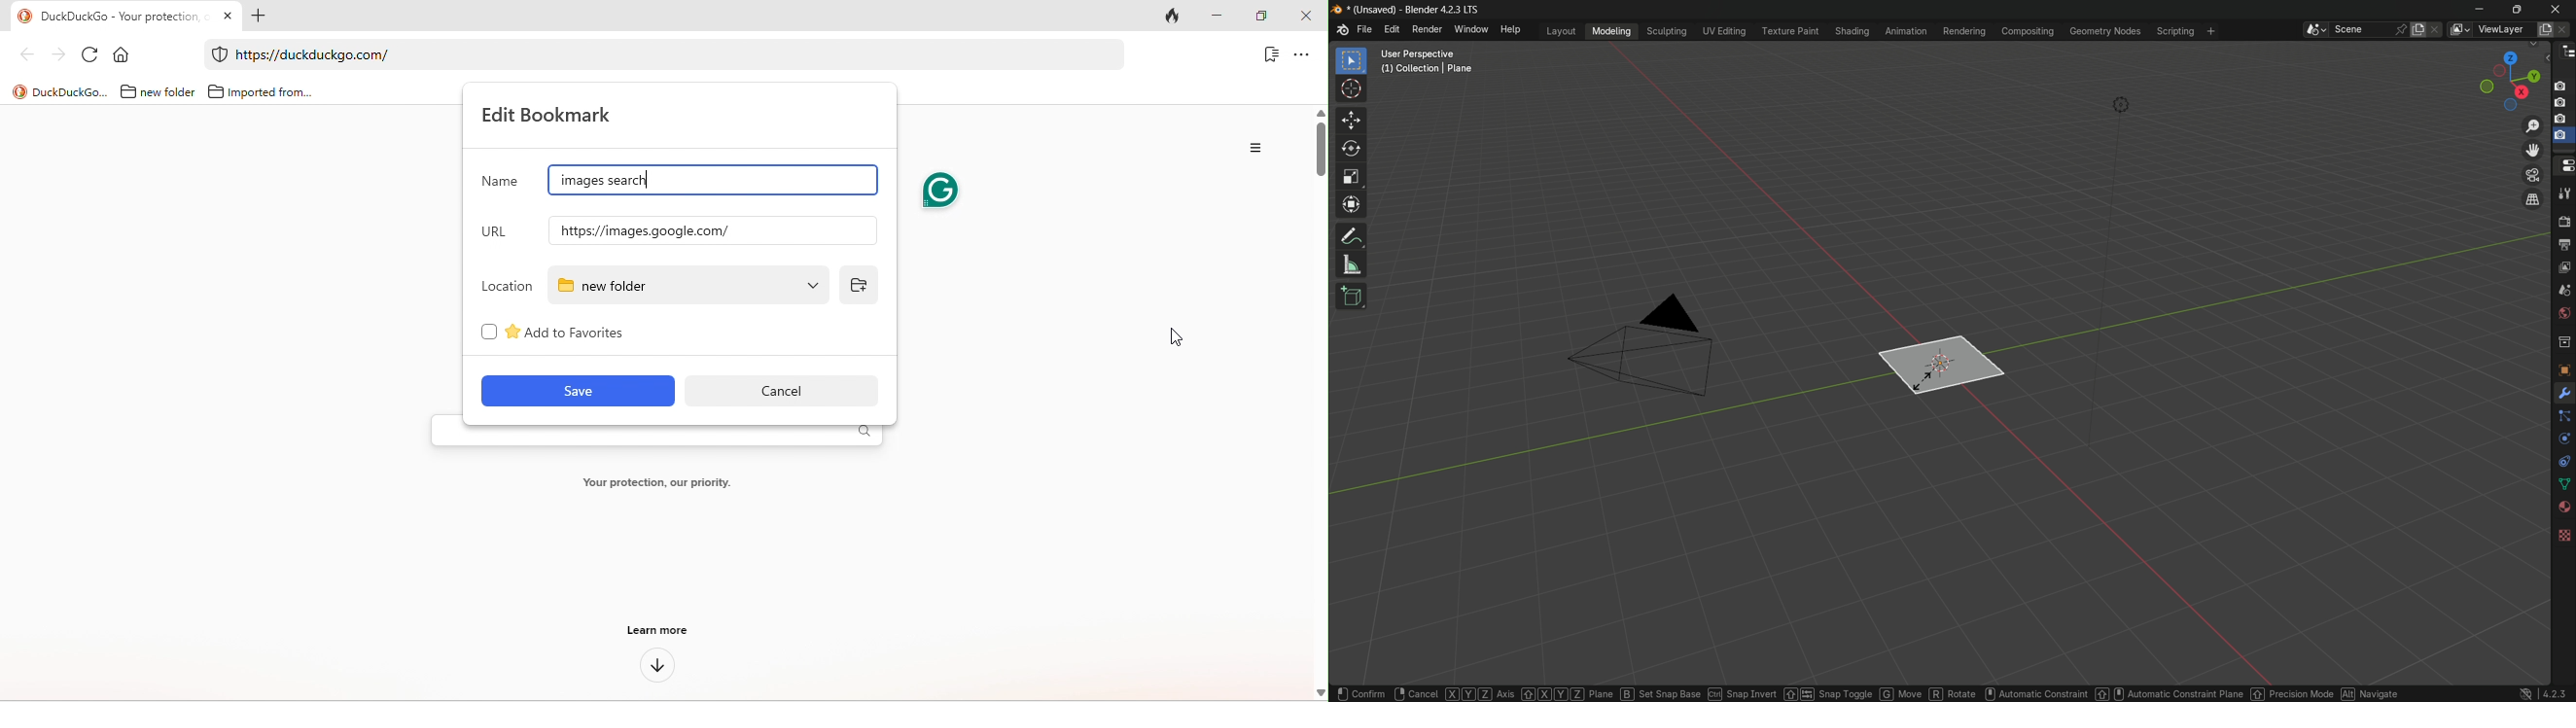 The height and width of the screenshot is (728, 2576). What do you see at coordinates (1352, 90) in the screenshot?
I see `cursor` at bounding box center [1352, 90].